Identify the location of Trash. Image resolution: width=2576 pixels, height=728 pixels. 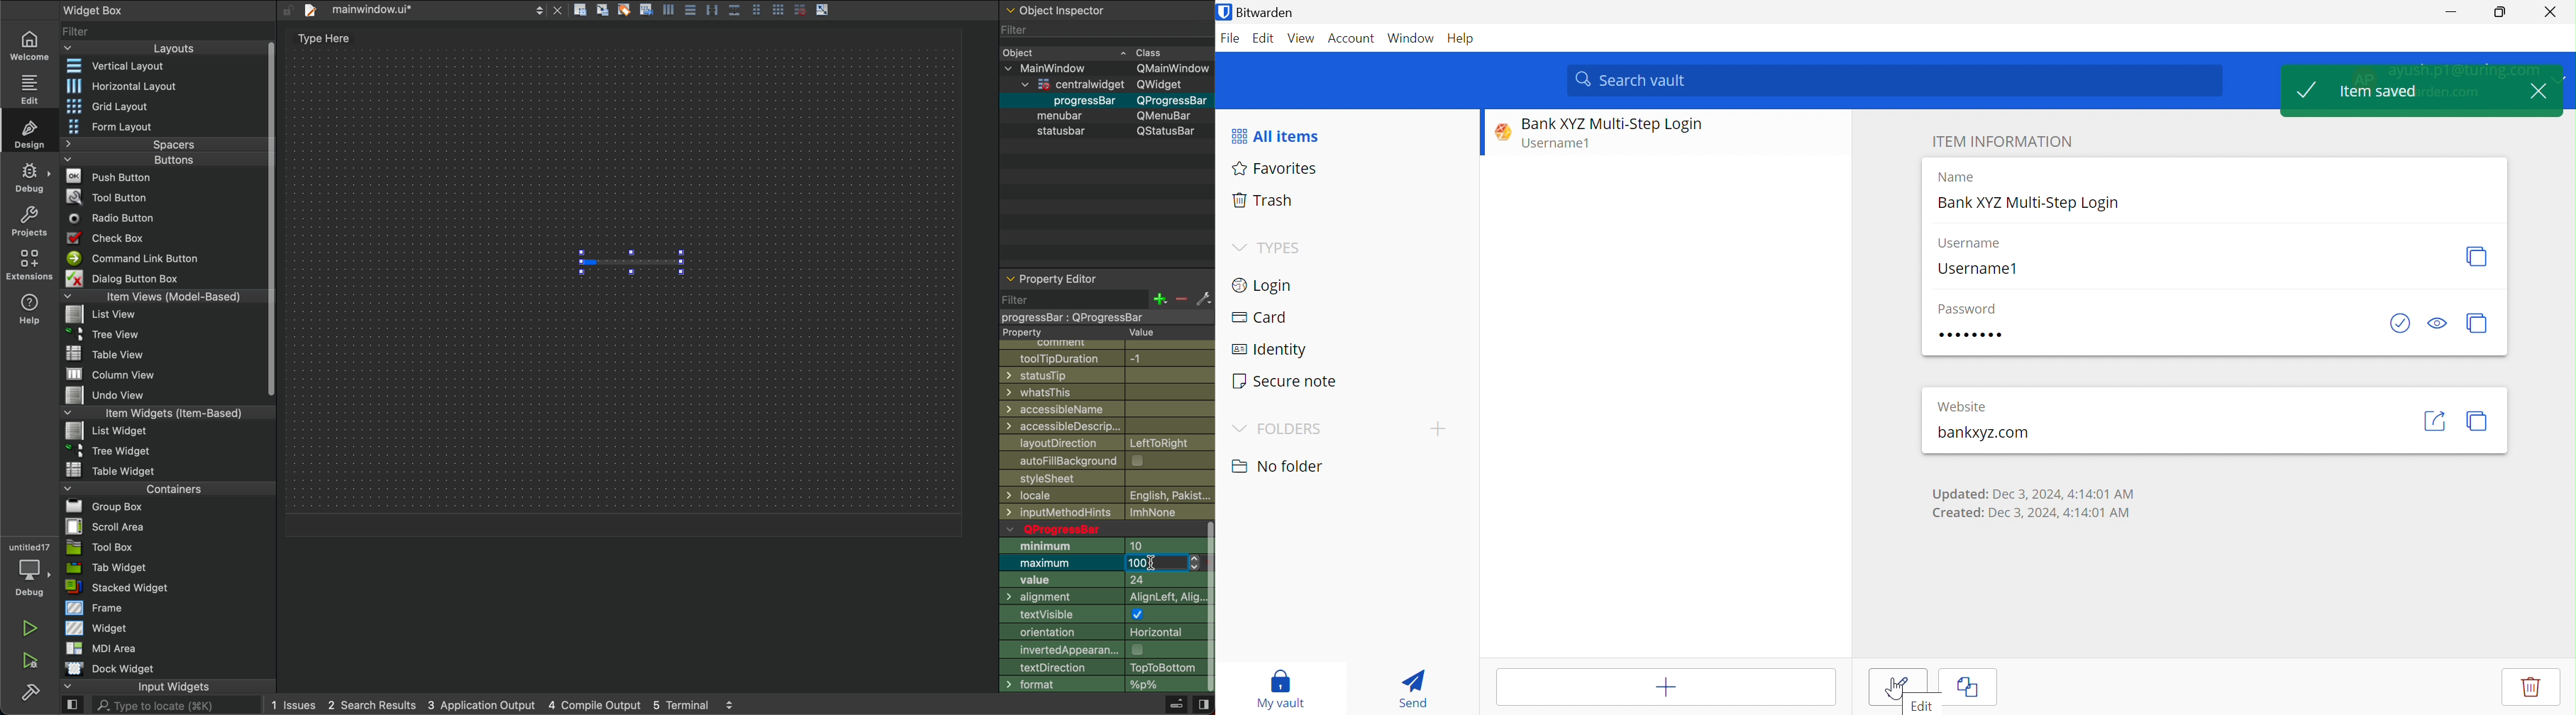
(1261, 198).